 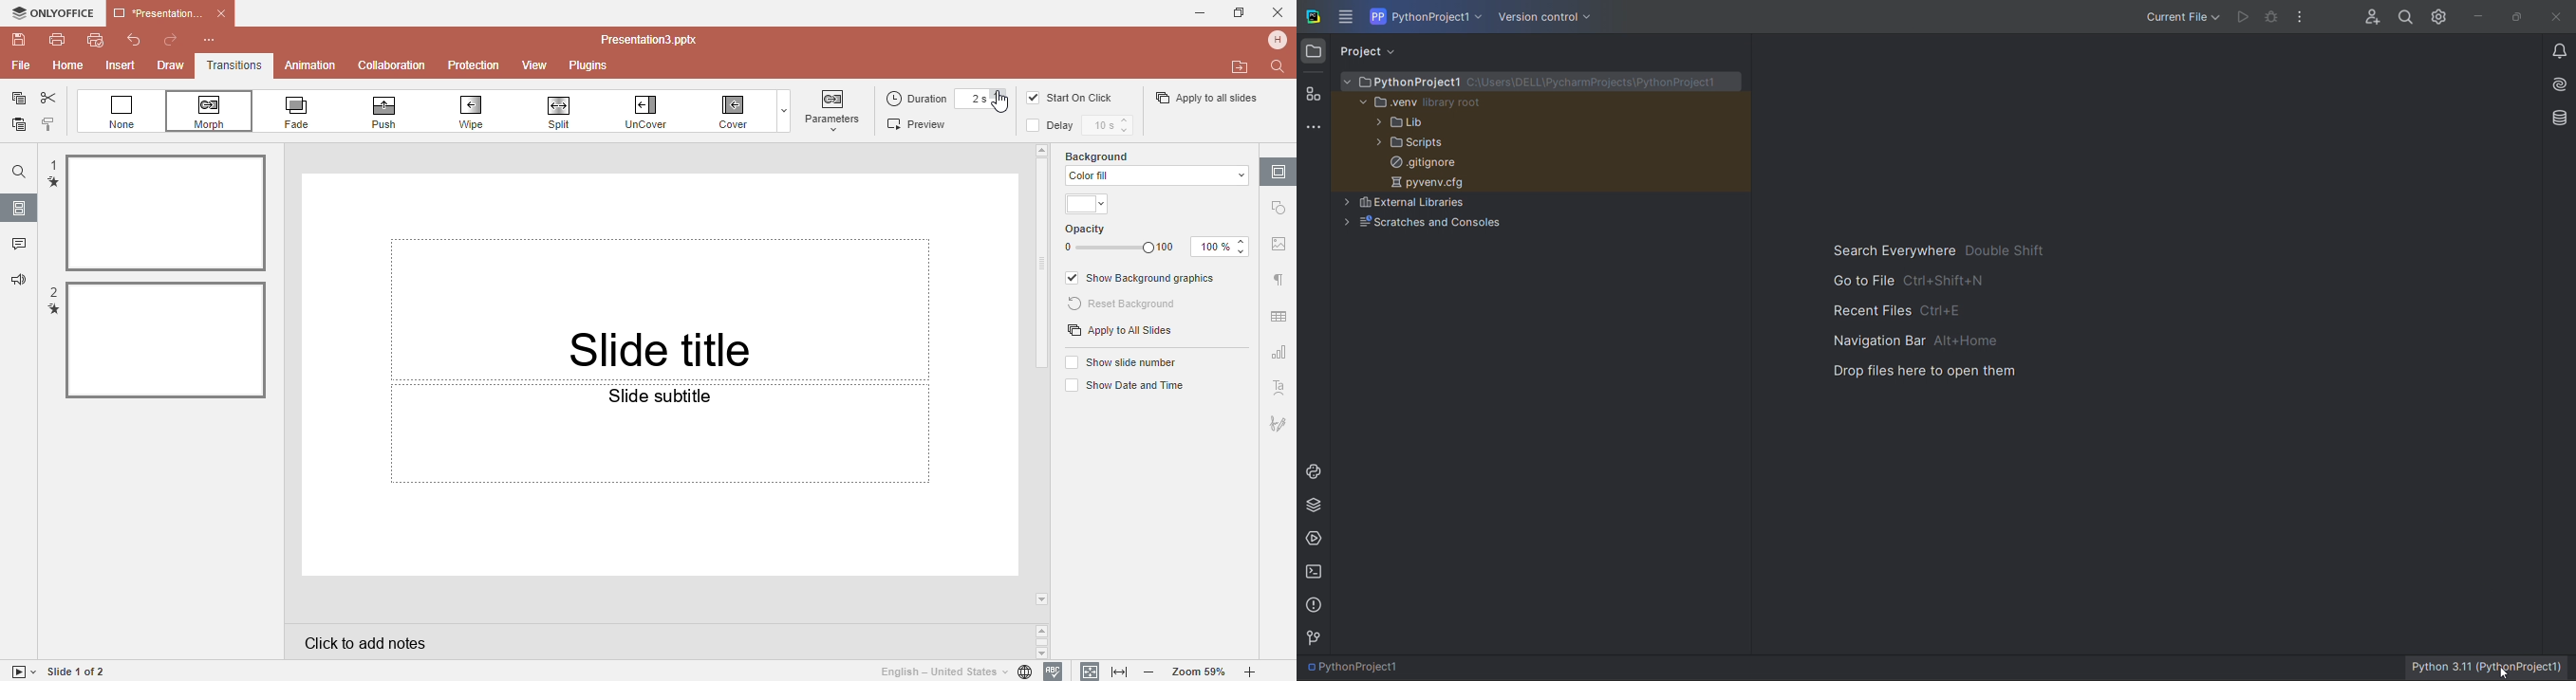 What do you see at coordinates (1314, 540) in the screenshot?
I see `services` at bounding box center [1314, 540].